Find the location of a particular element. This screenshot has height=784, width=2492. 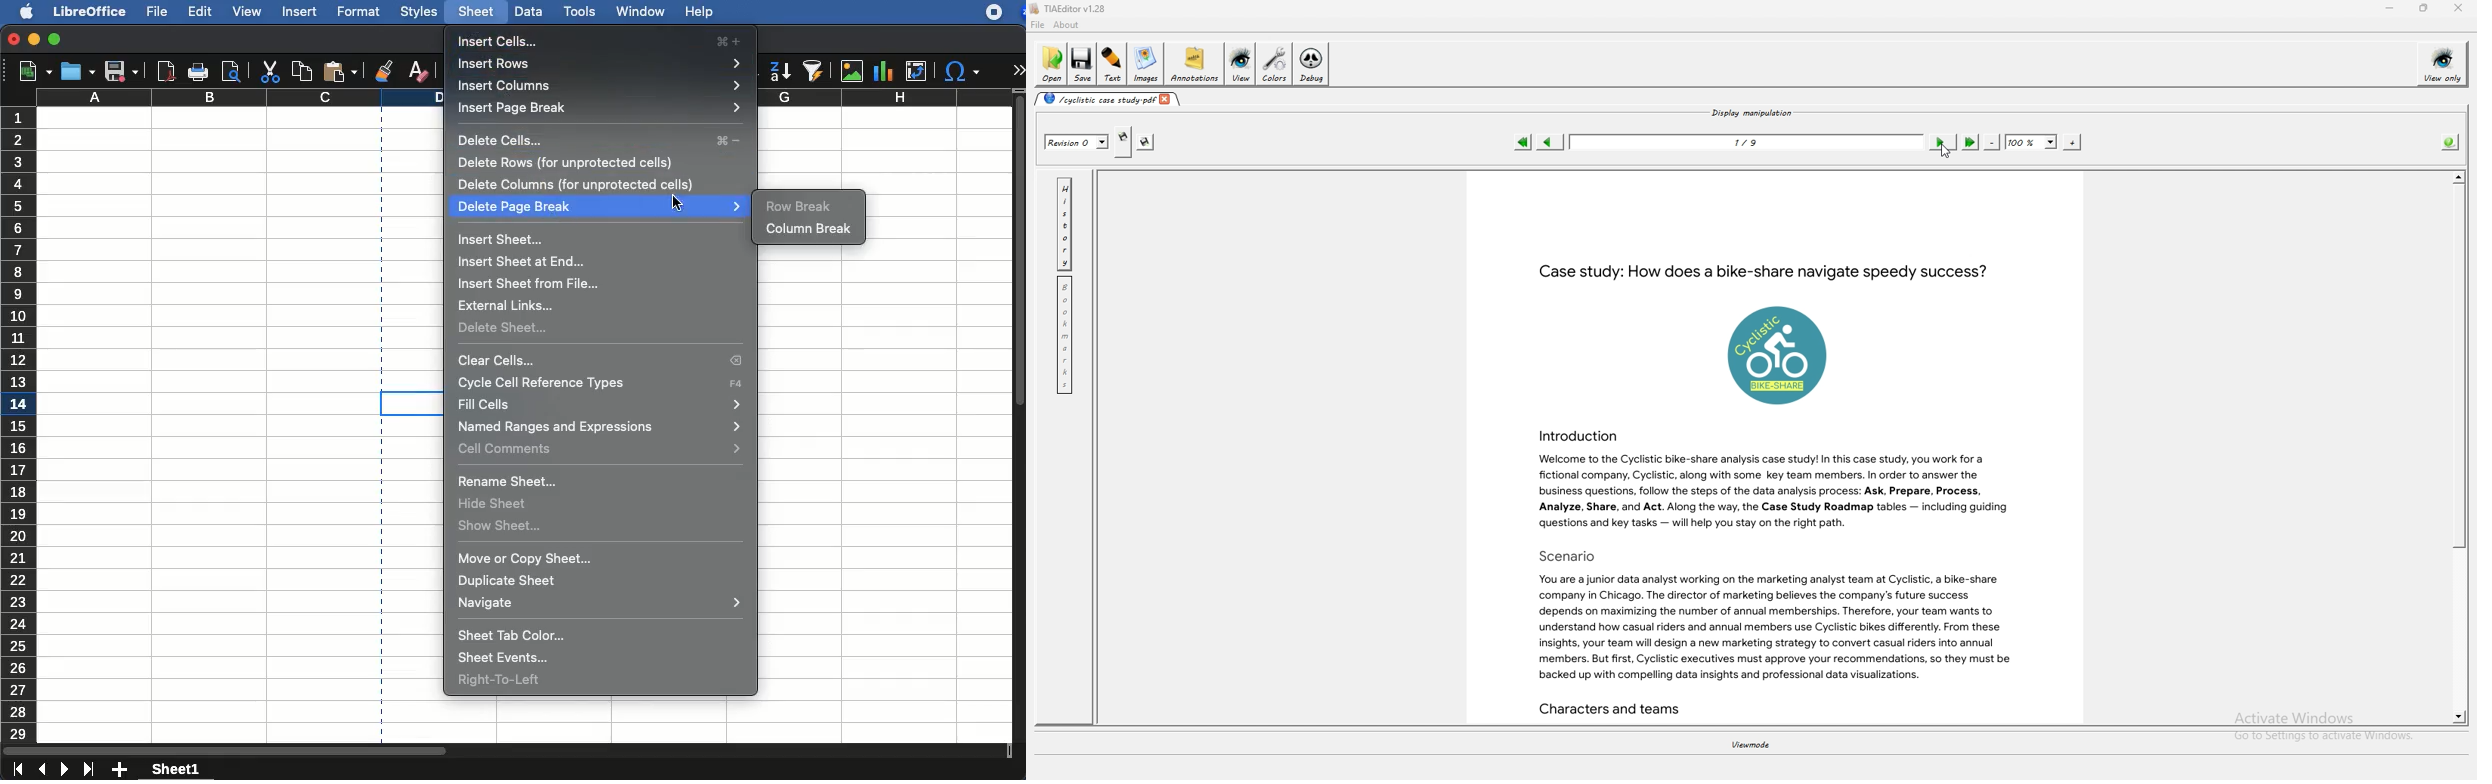

zoom in is located at coordinates (2072, 142).